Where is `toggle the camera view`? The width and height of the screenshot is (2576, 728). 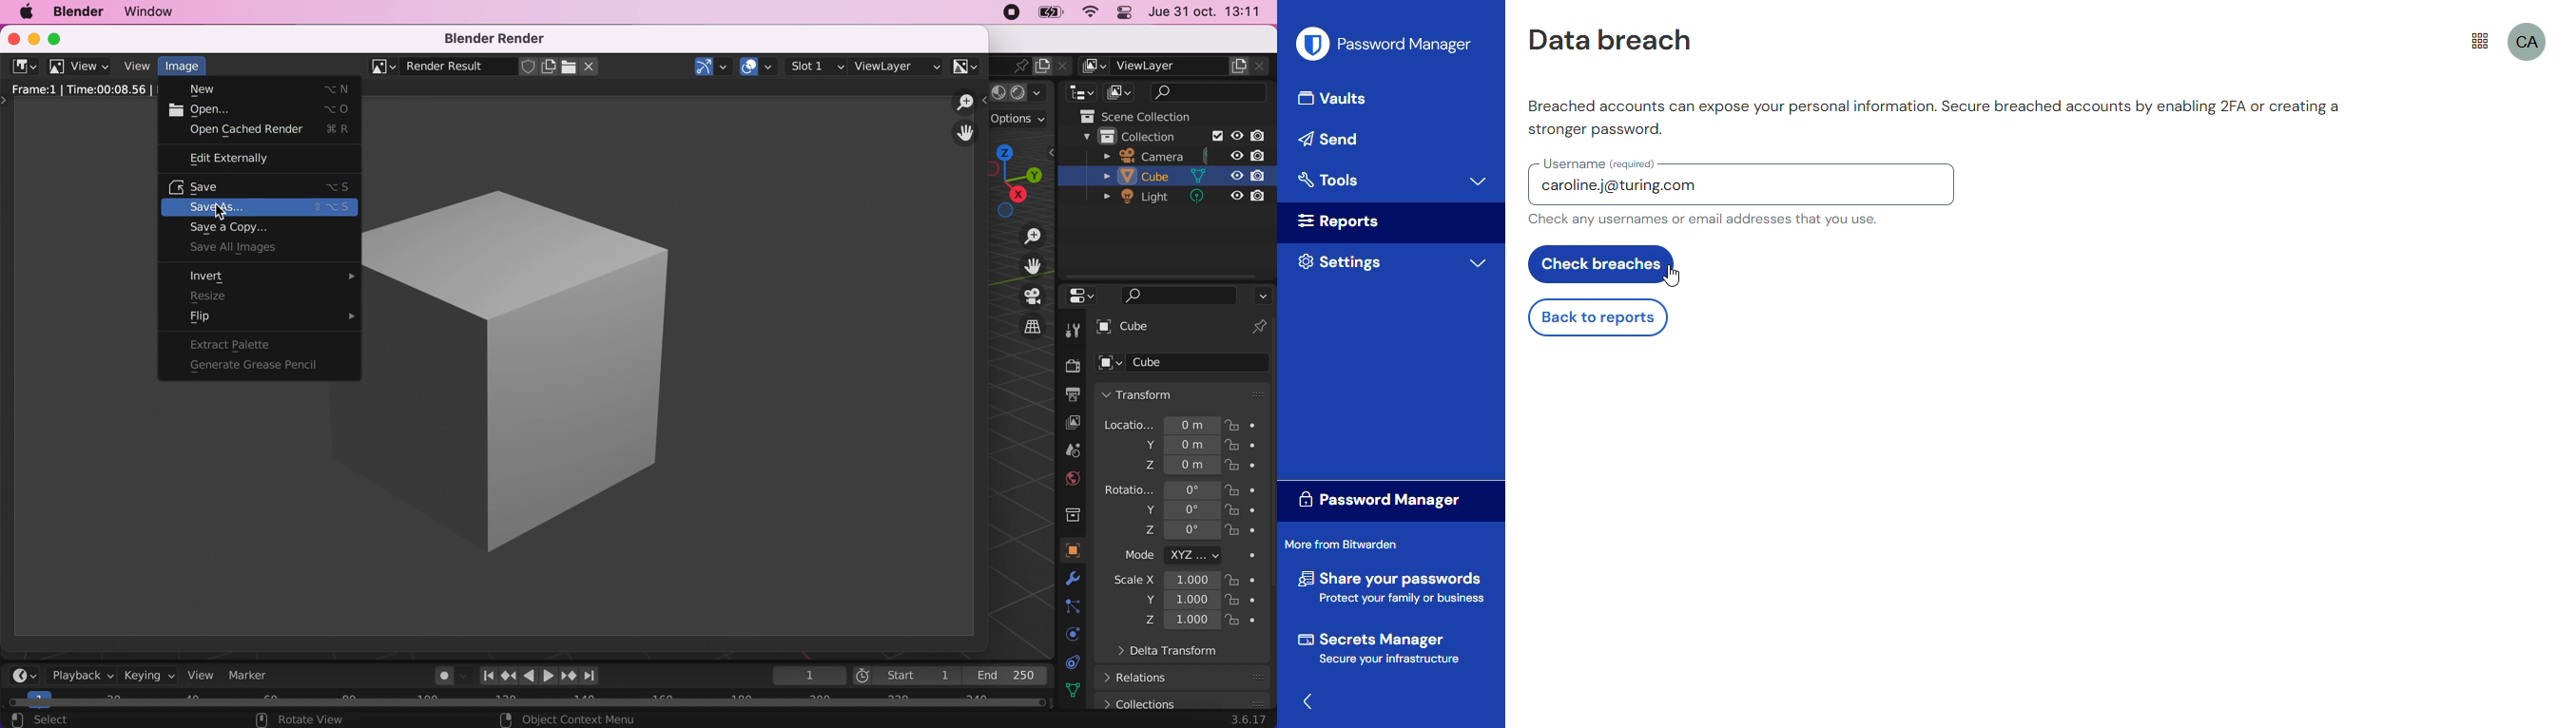
toggle the camera view is located at coordinates (1024, 297).